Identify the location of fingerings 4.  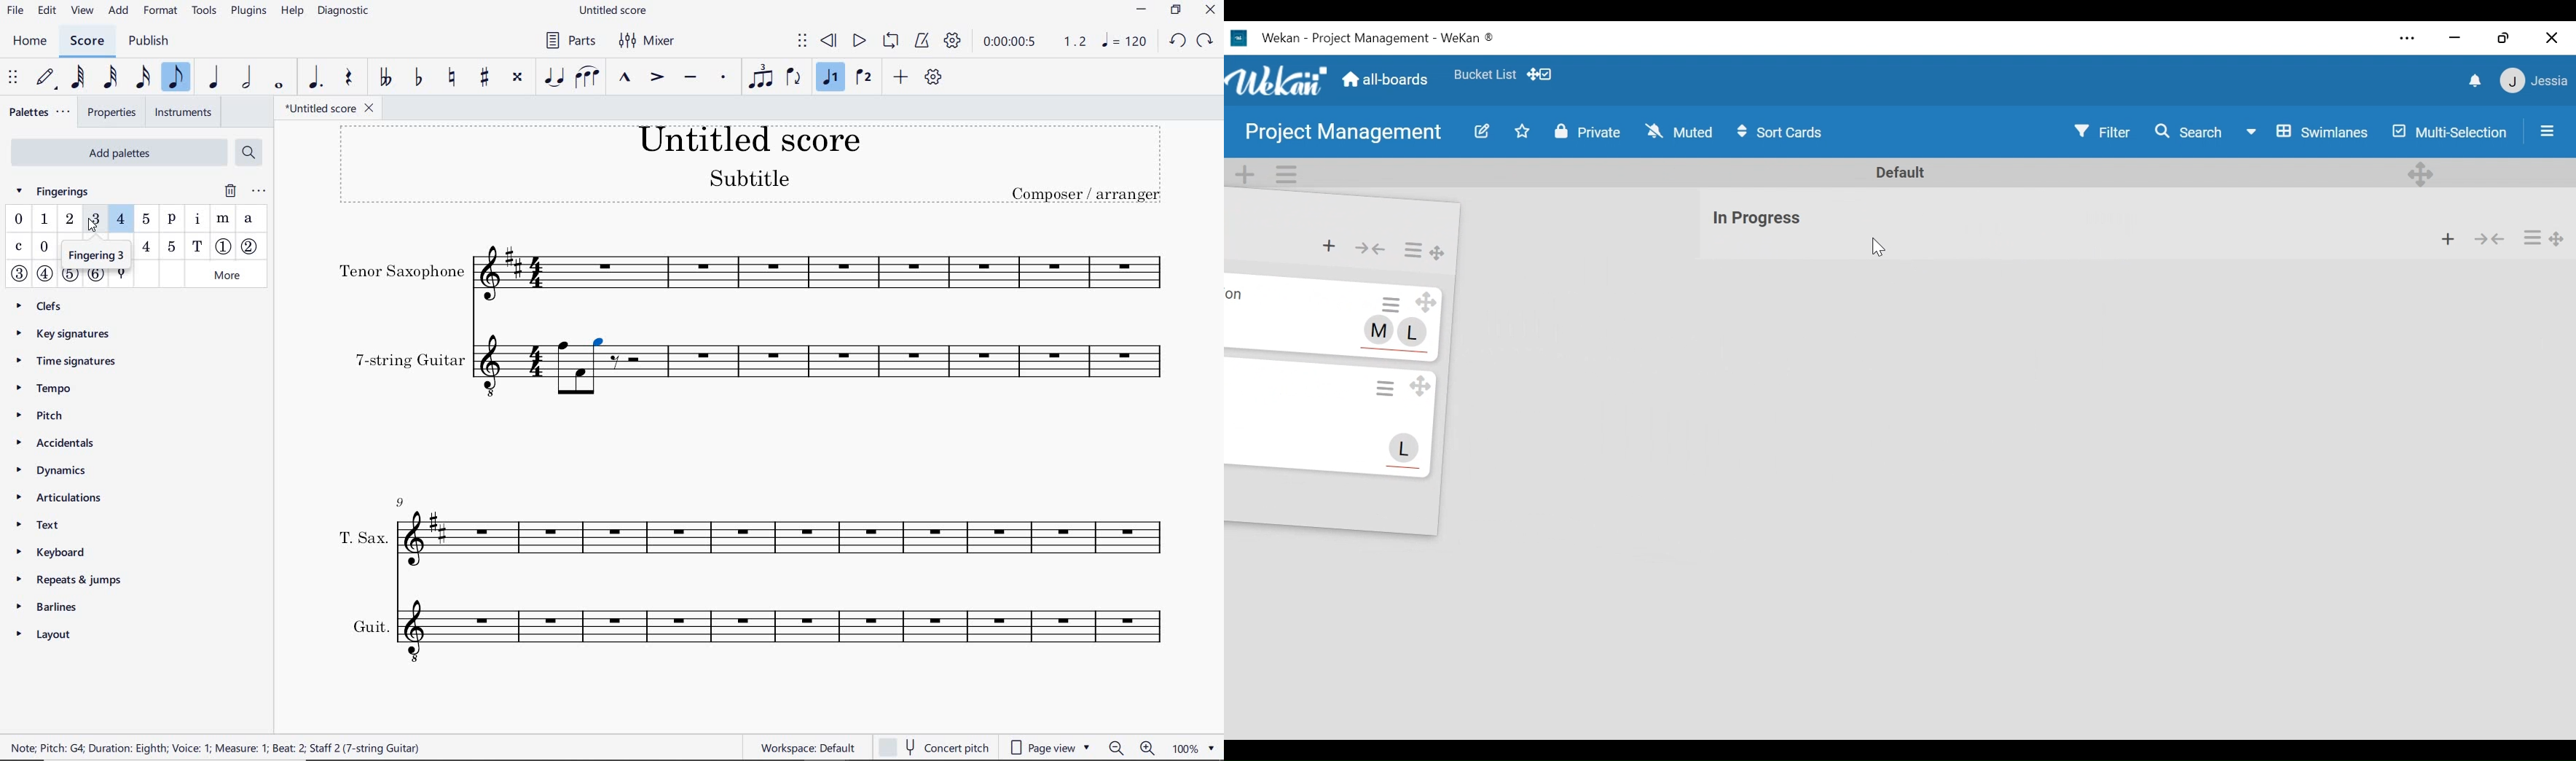
(121, 218).